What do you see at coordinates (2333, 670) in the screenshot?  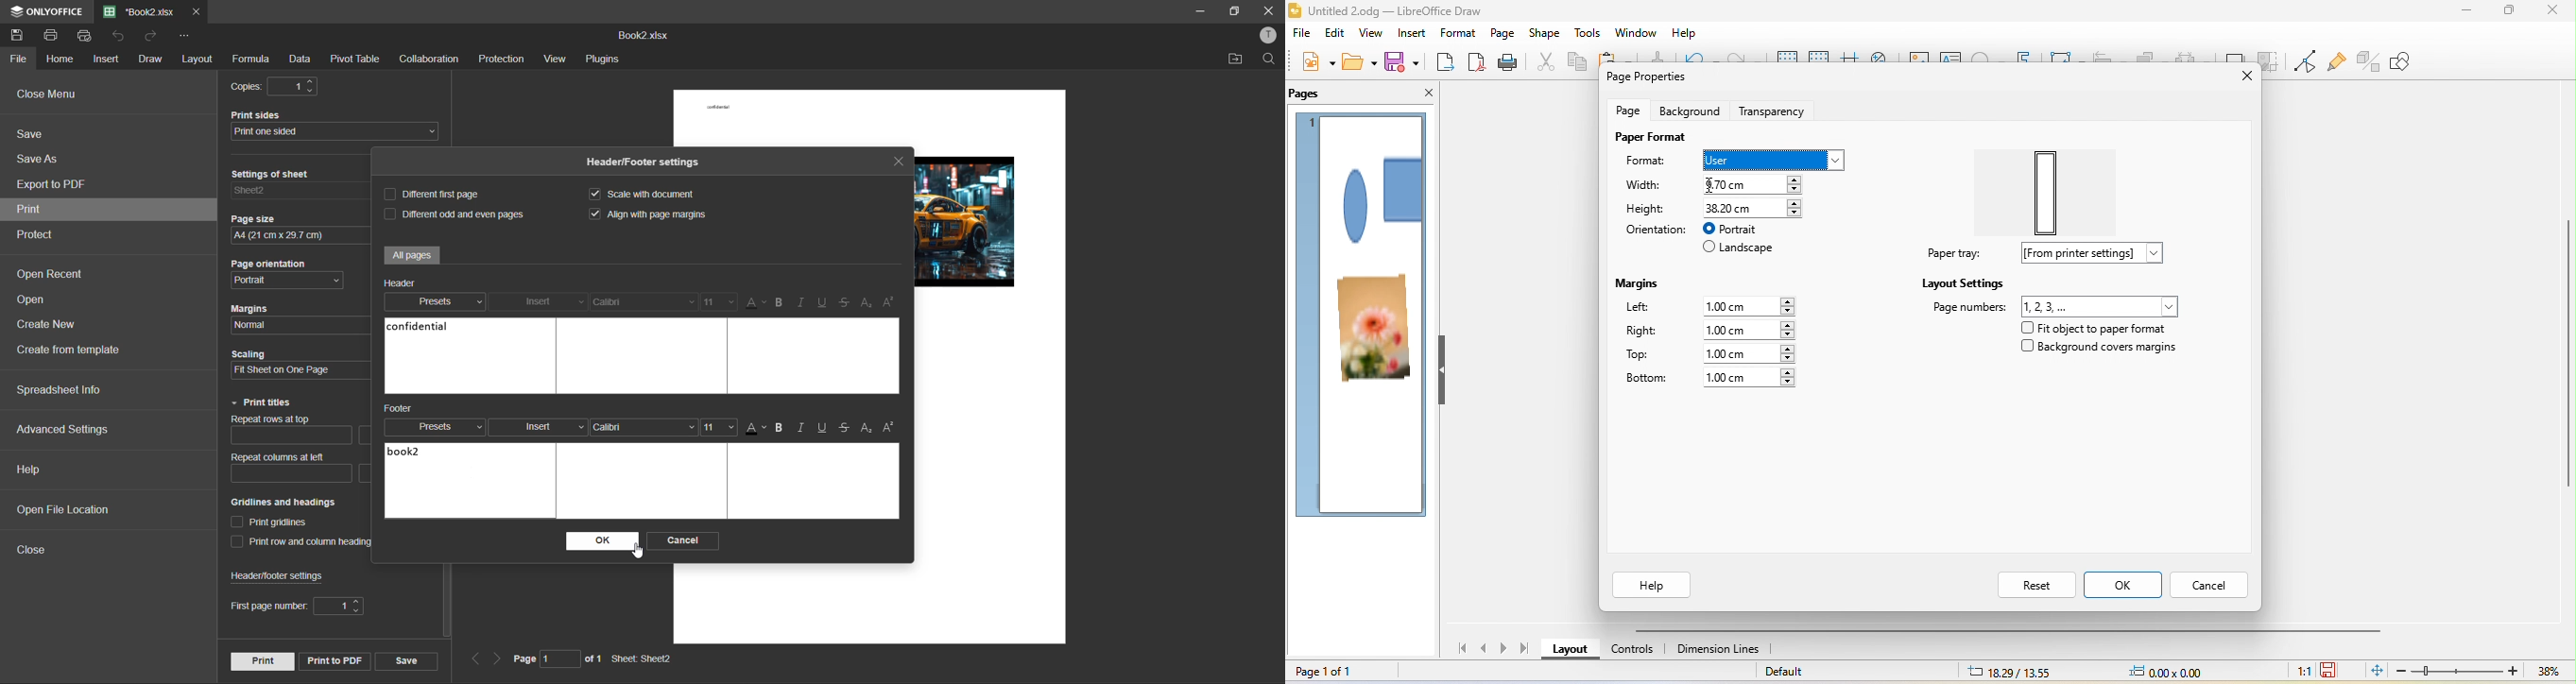 I see `the document has not been modified since last save` at bounding box center [2333, 670].